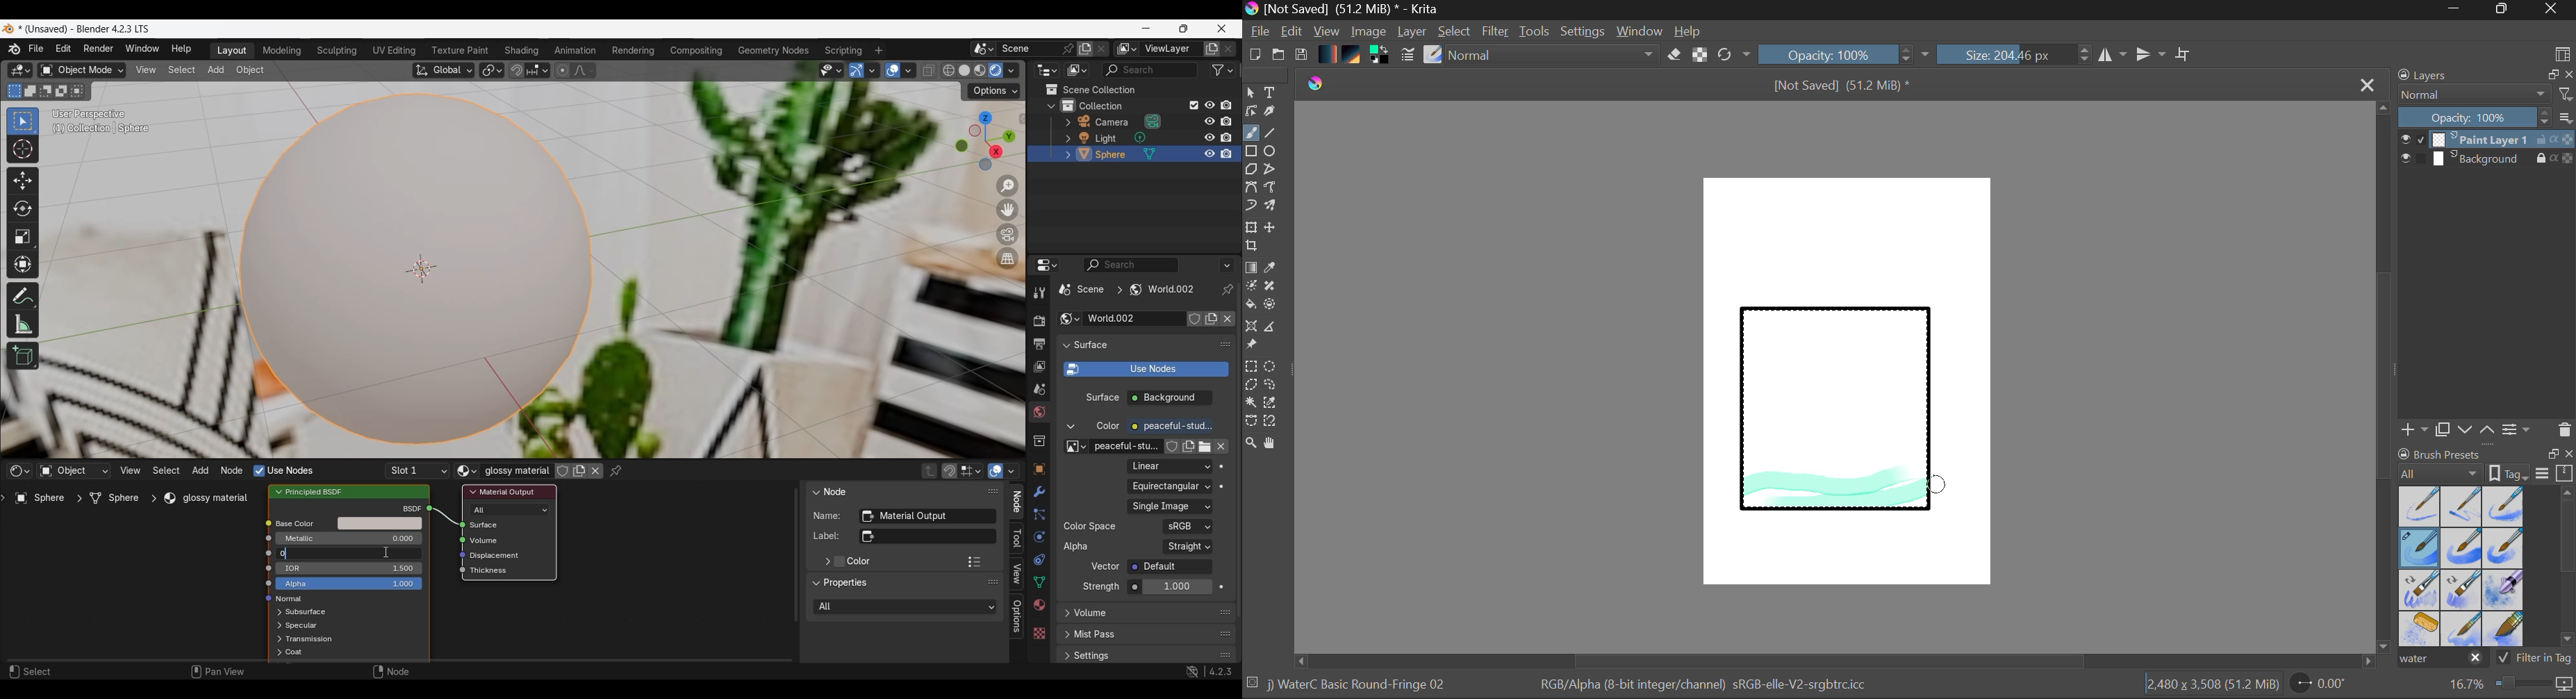  I want to click on icon, so click(264, 584).